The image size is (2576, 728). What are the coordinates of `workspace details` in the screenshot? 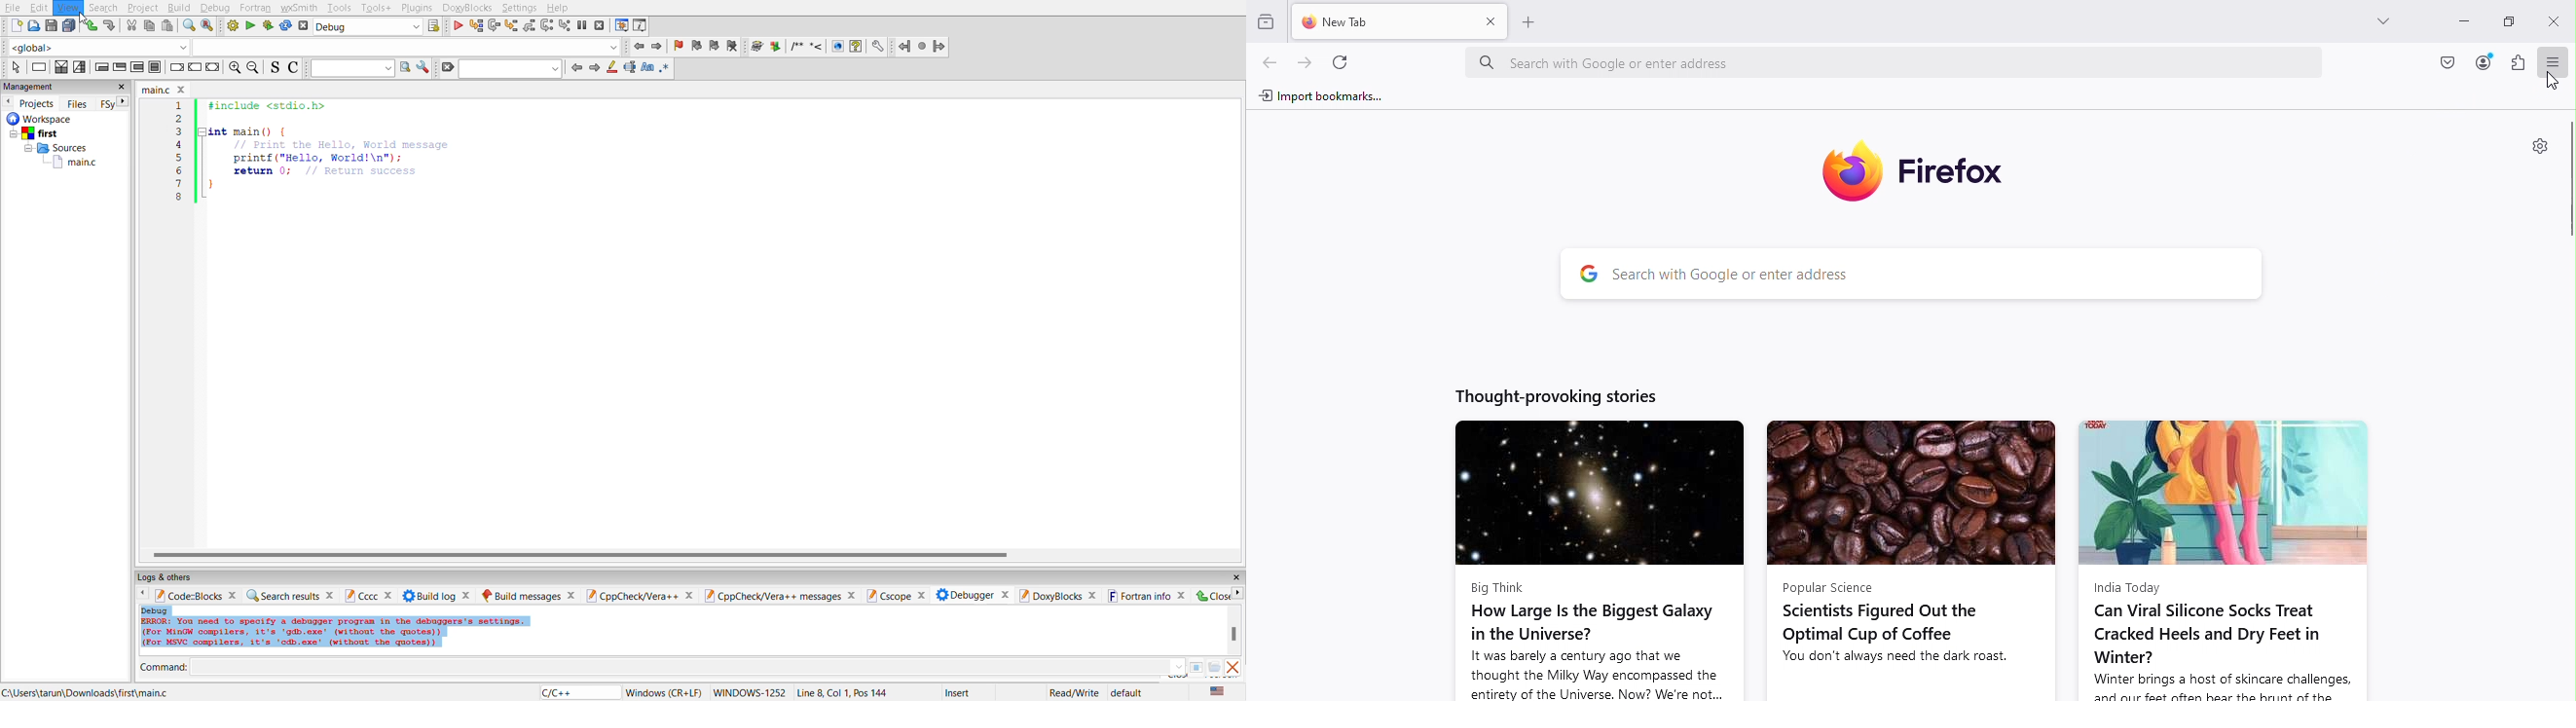 It's located at (49, 118).